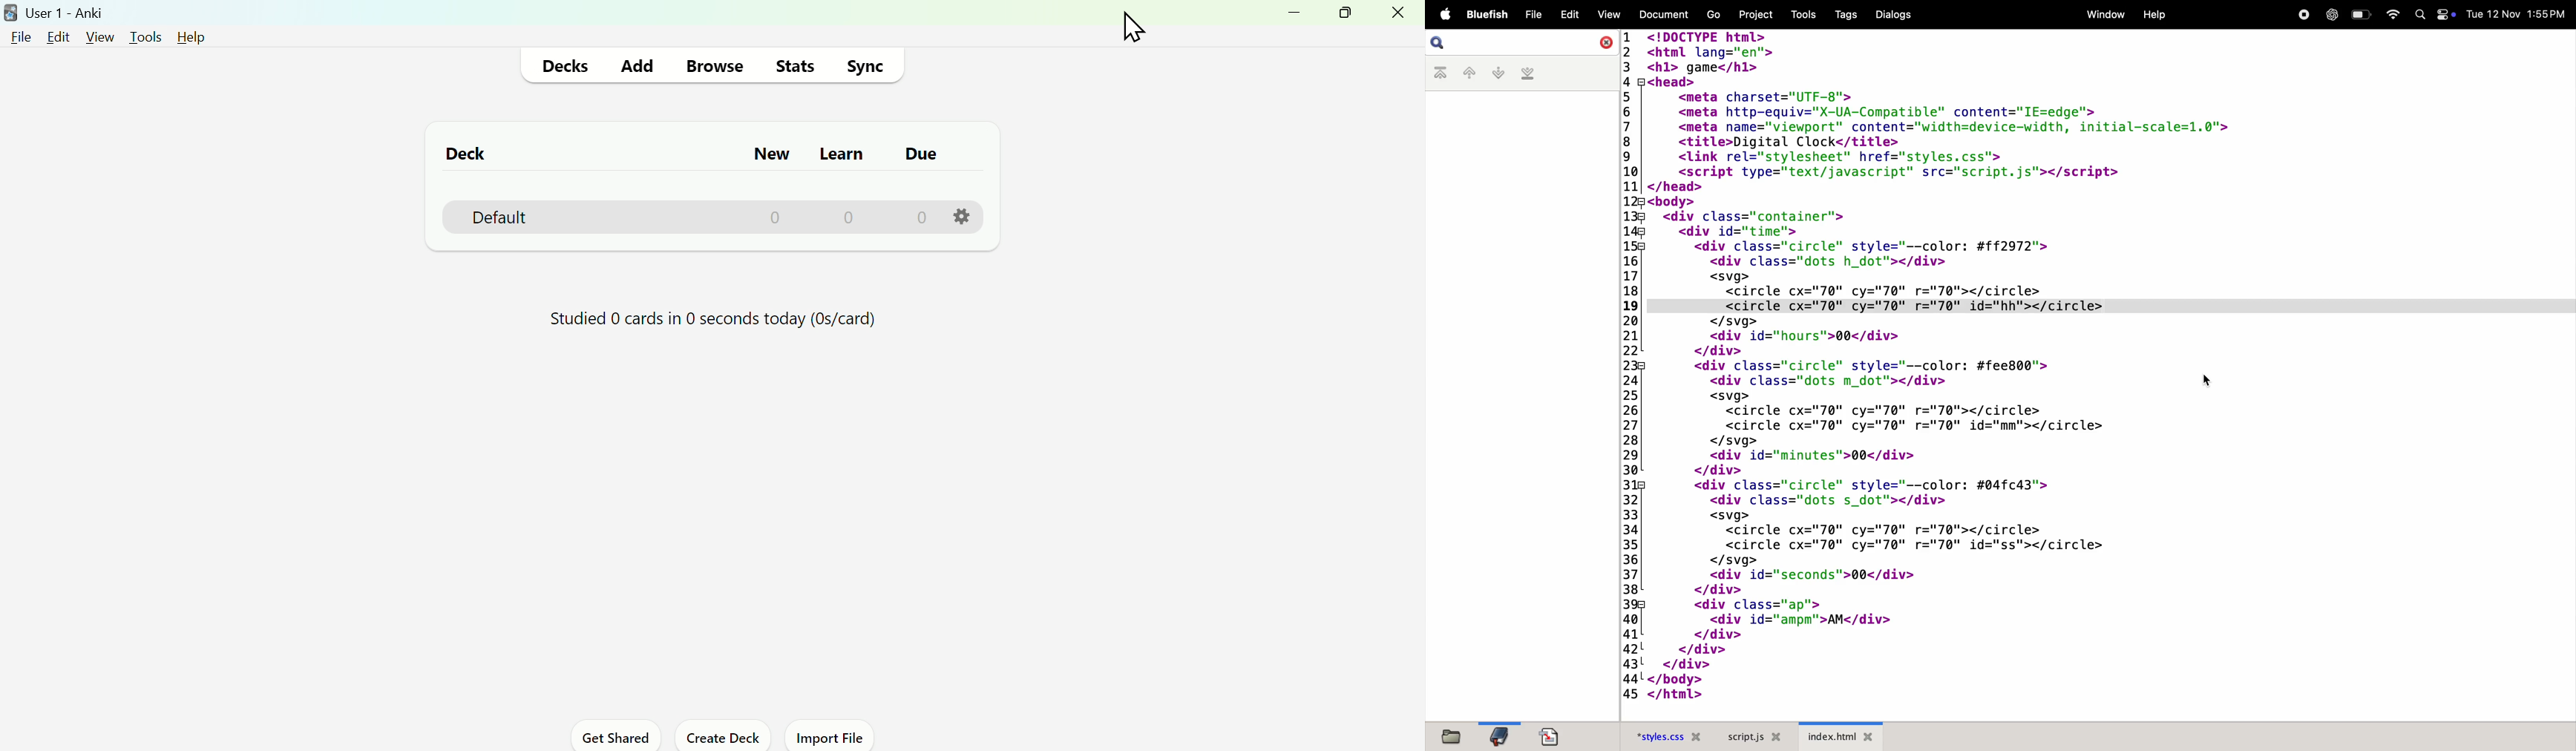 This screenshot has height=756, width=2576. What do you see at coordinates (640, 65) in the screenshot?
I see `Add` at bounding box center [640, 65].